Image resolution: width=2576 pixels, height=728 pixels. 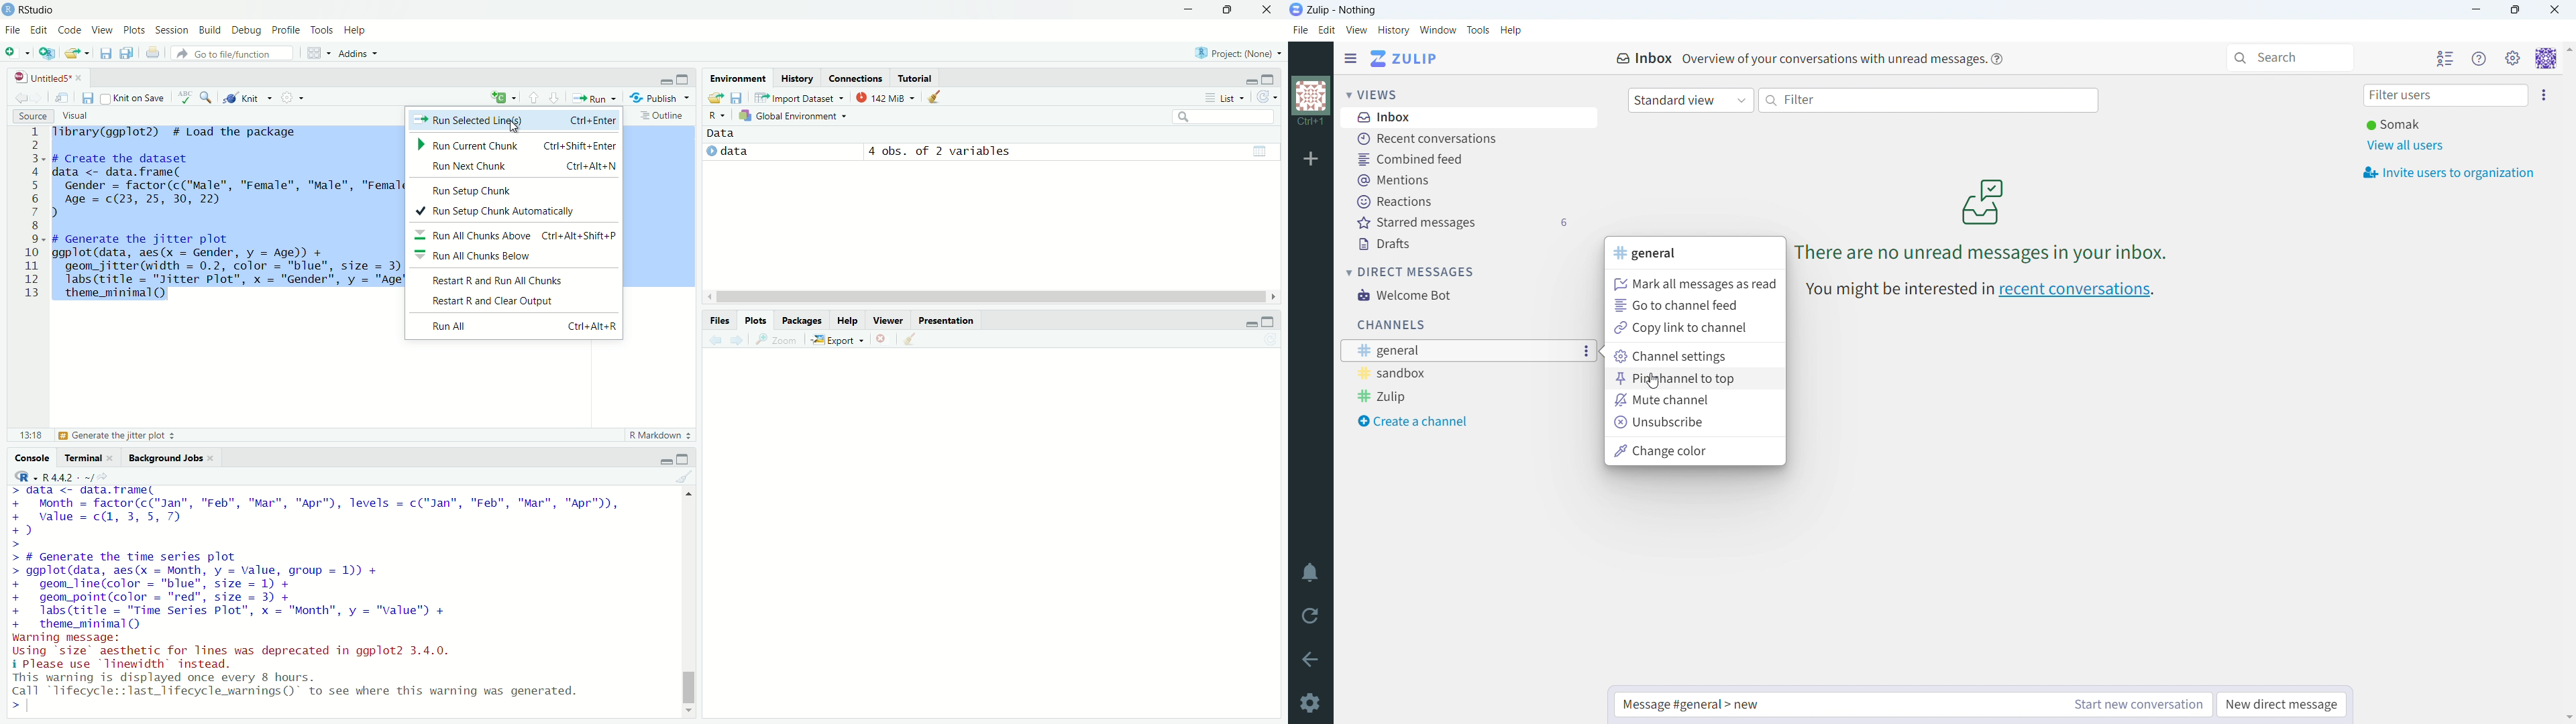 I want to click on table, so click(x=1261, y=150).